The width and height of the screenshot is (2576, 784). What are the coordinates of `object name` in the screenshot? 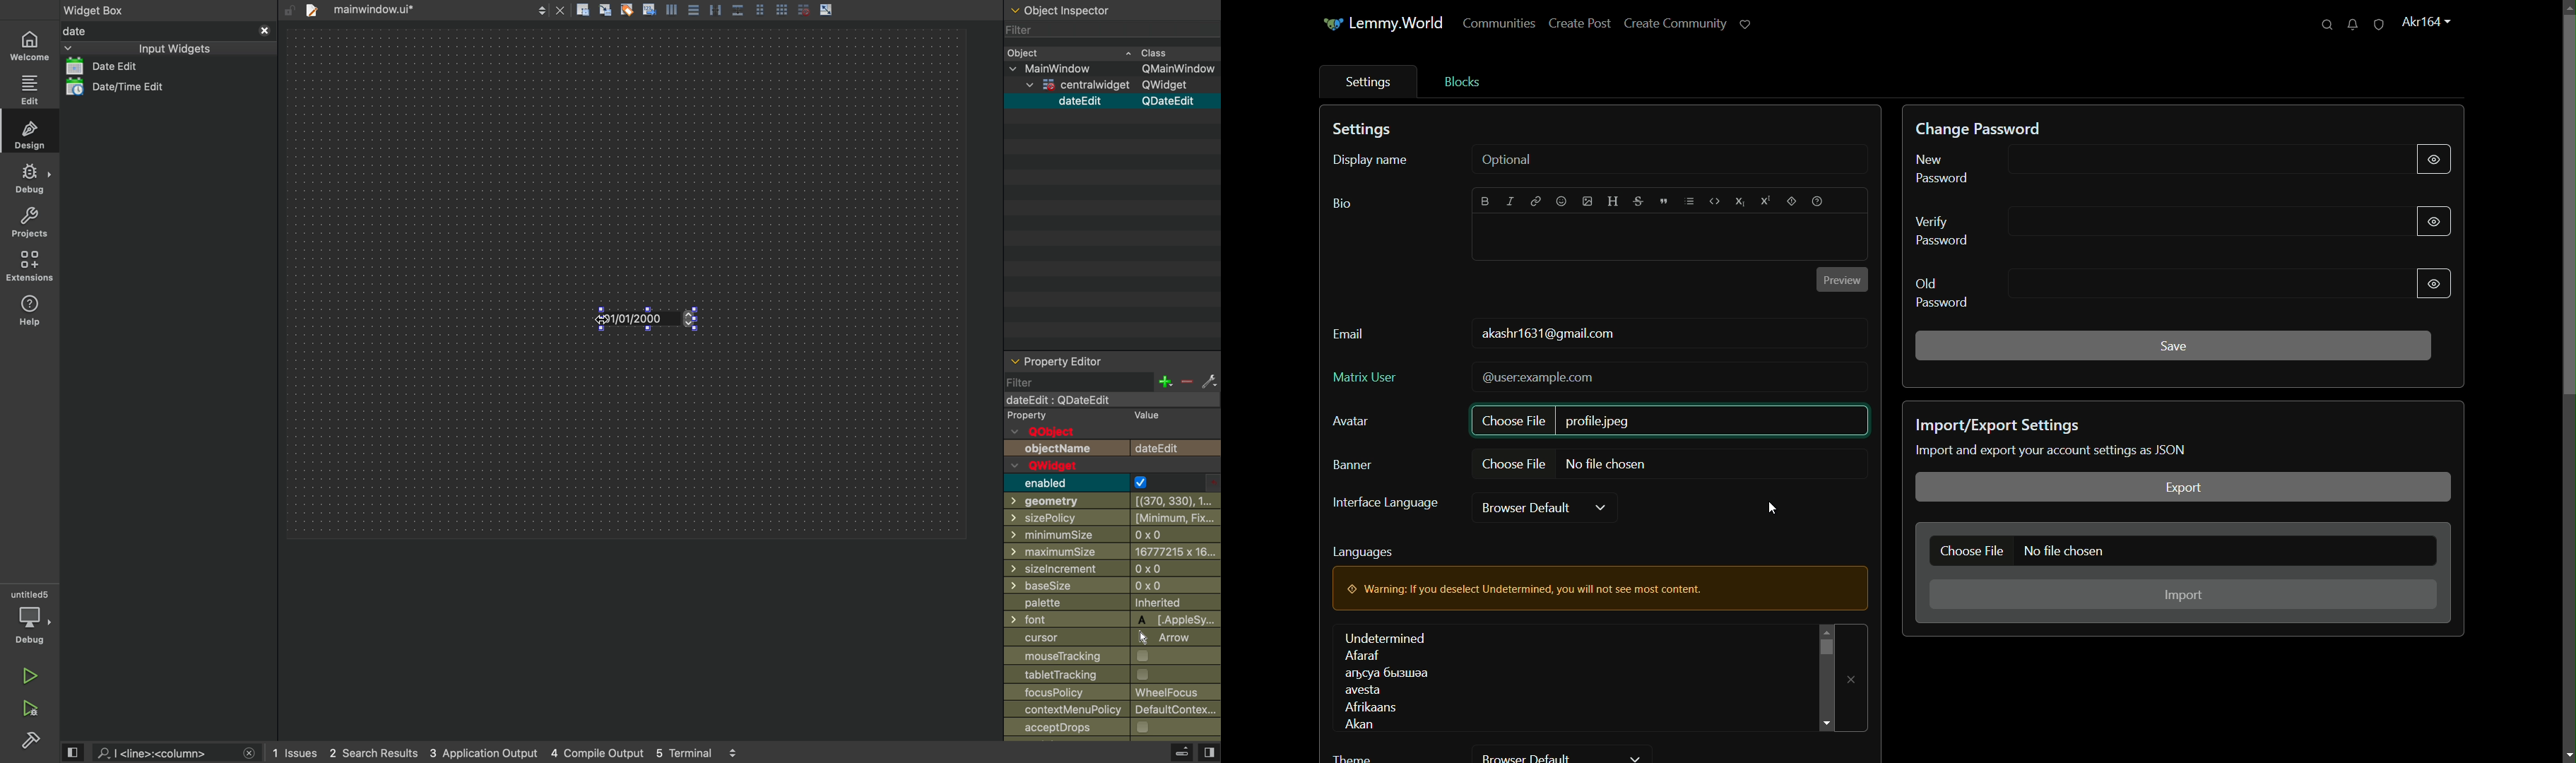 It's located at (1112, 450).